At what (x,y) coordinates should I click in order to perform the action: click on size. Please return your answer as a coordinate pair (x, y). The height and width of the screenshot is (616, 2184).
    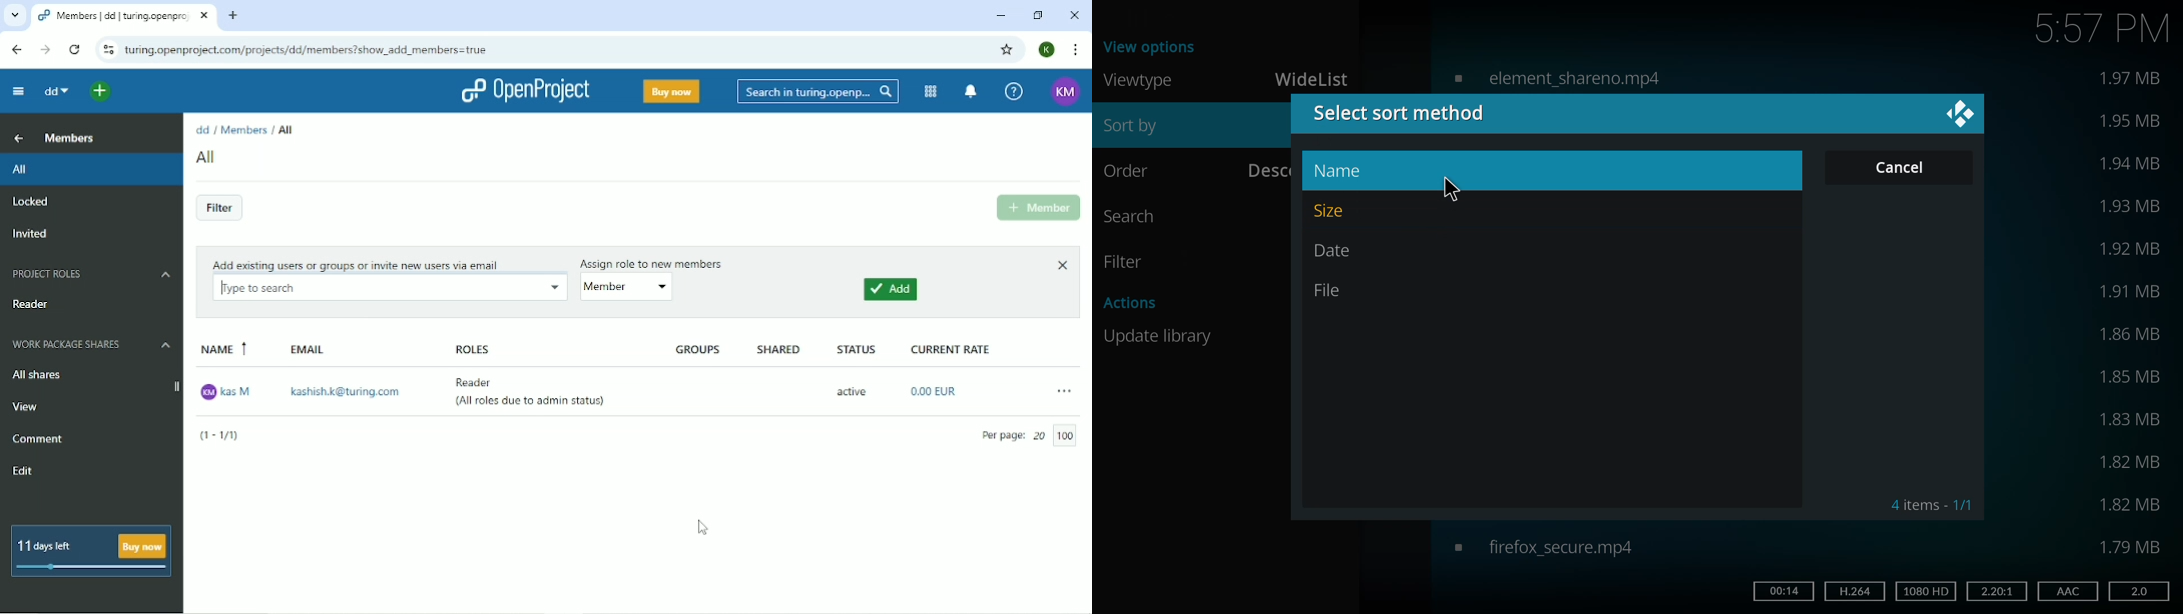
    Looking at the image, I should click on (2133, 546).